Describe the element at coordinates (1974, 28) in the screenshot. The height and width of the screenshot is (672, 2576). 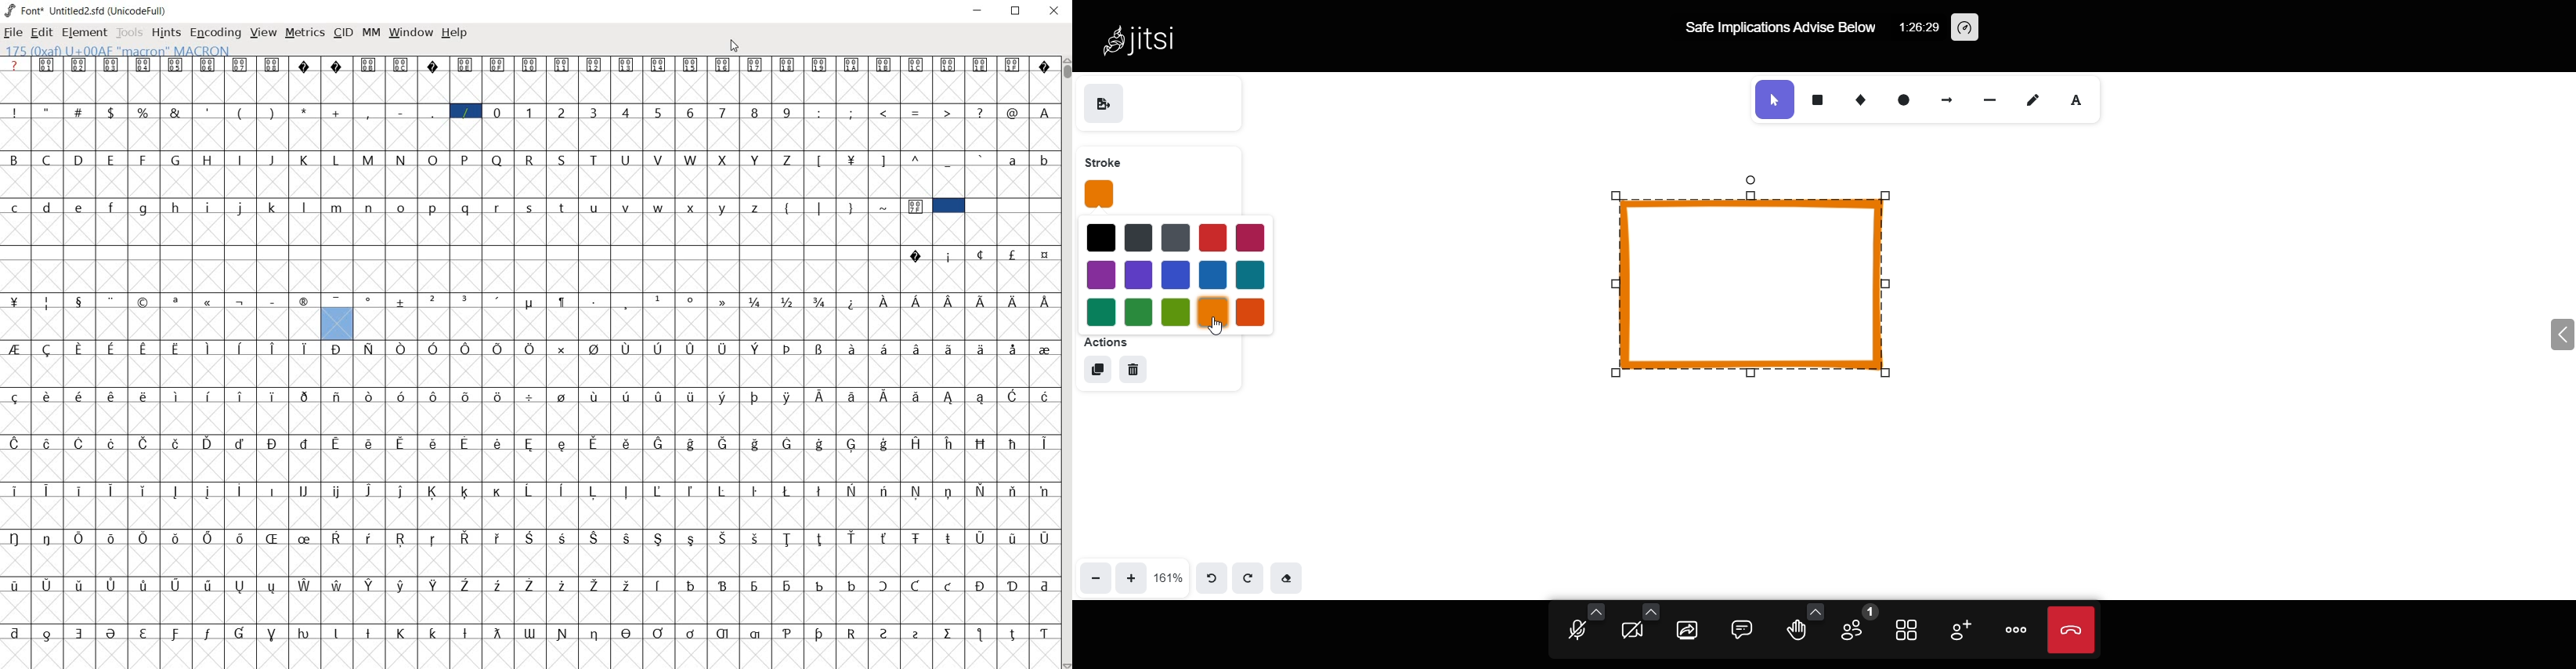
I see `performance setting` at that location.